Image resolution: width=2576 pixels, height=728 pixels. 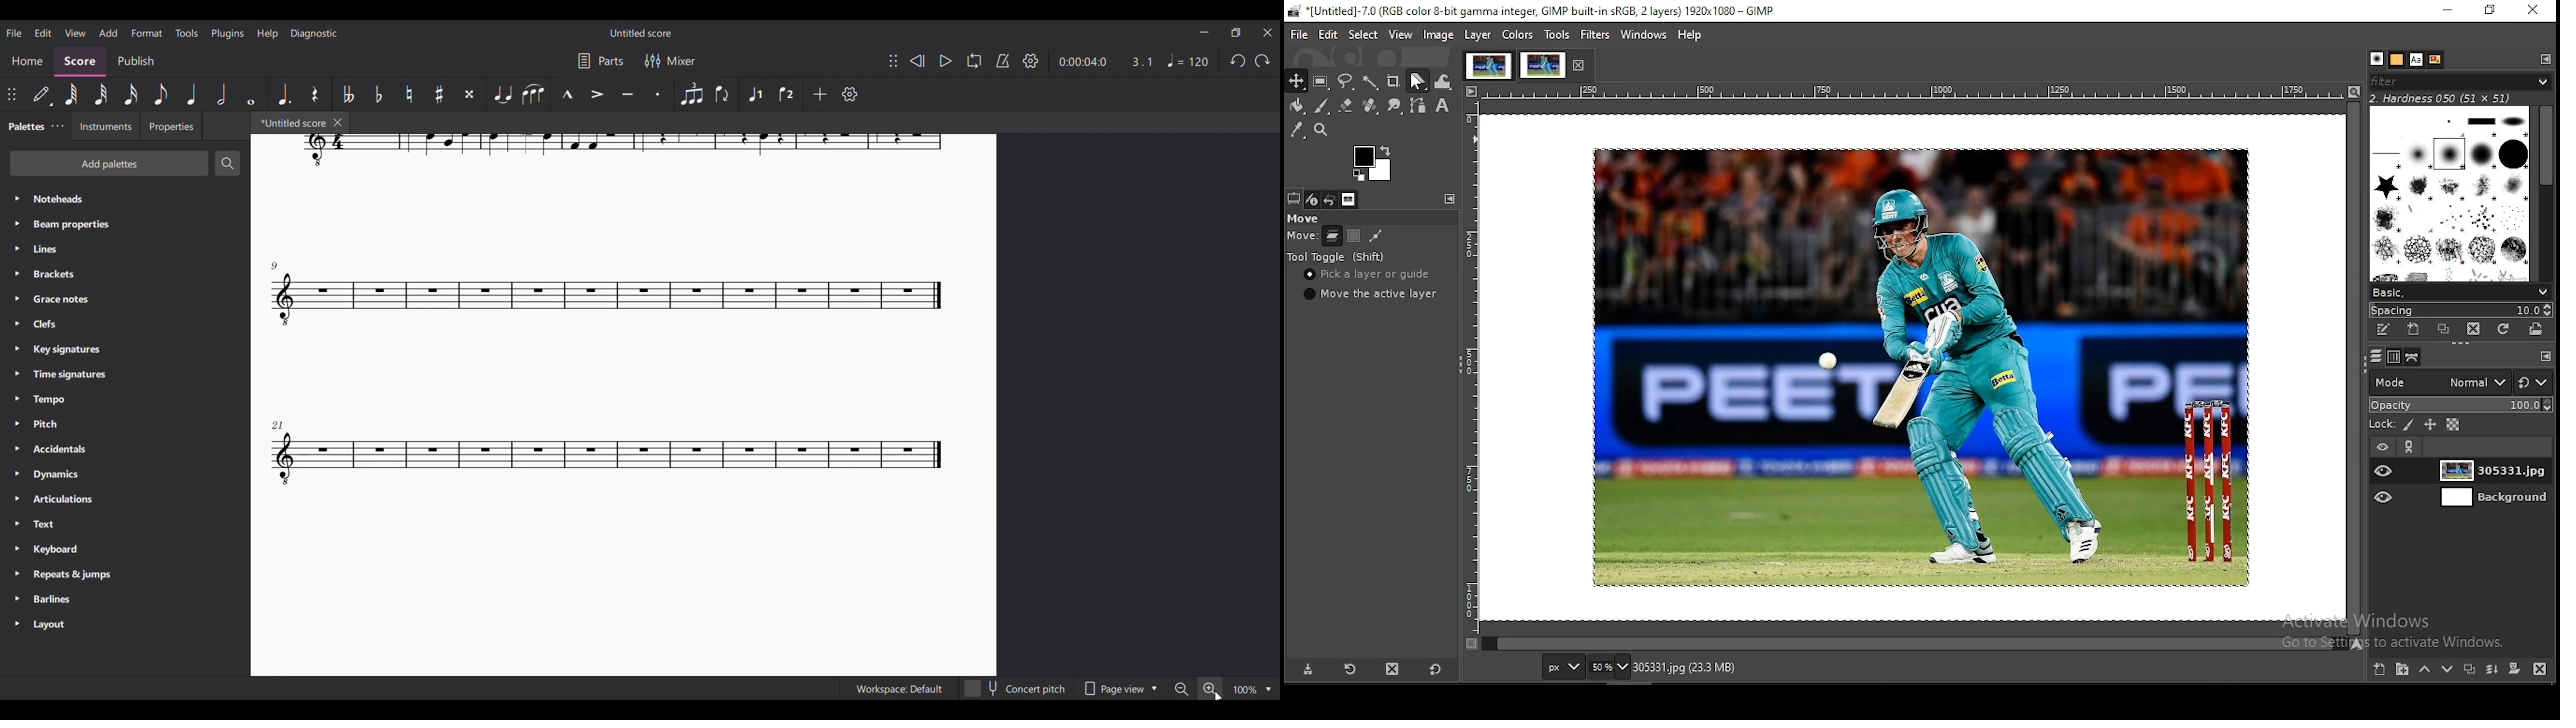 What do you see at coordinates (125, 375) in the screenshot?
I see `Time signatures` at bounding box center [125, 375].